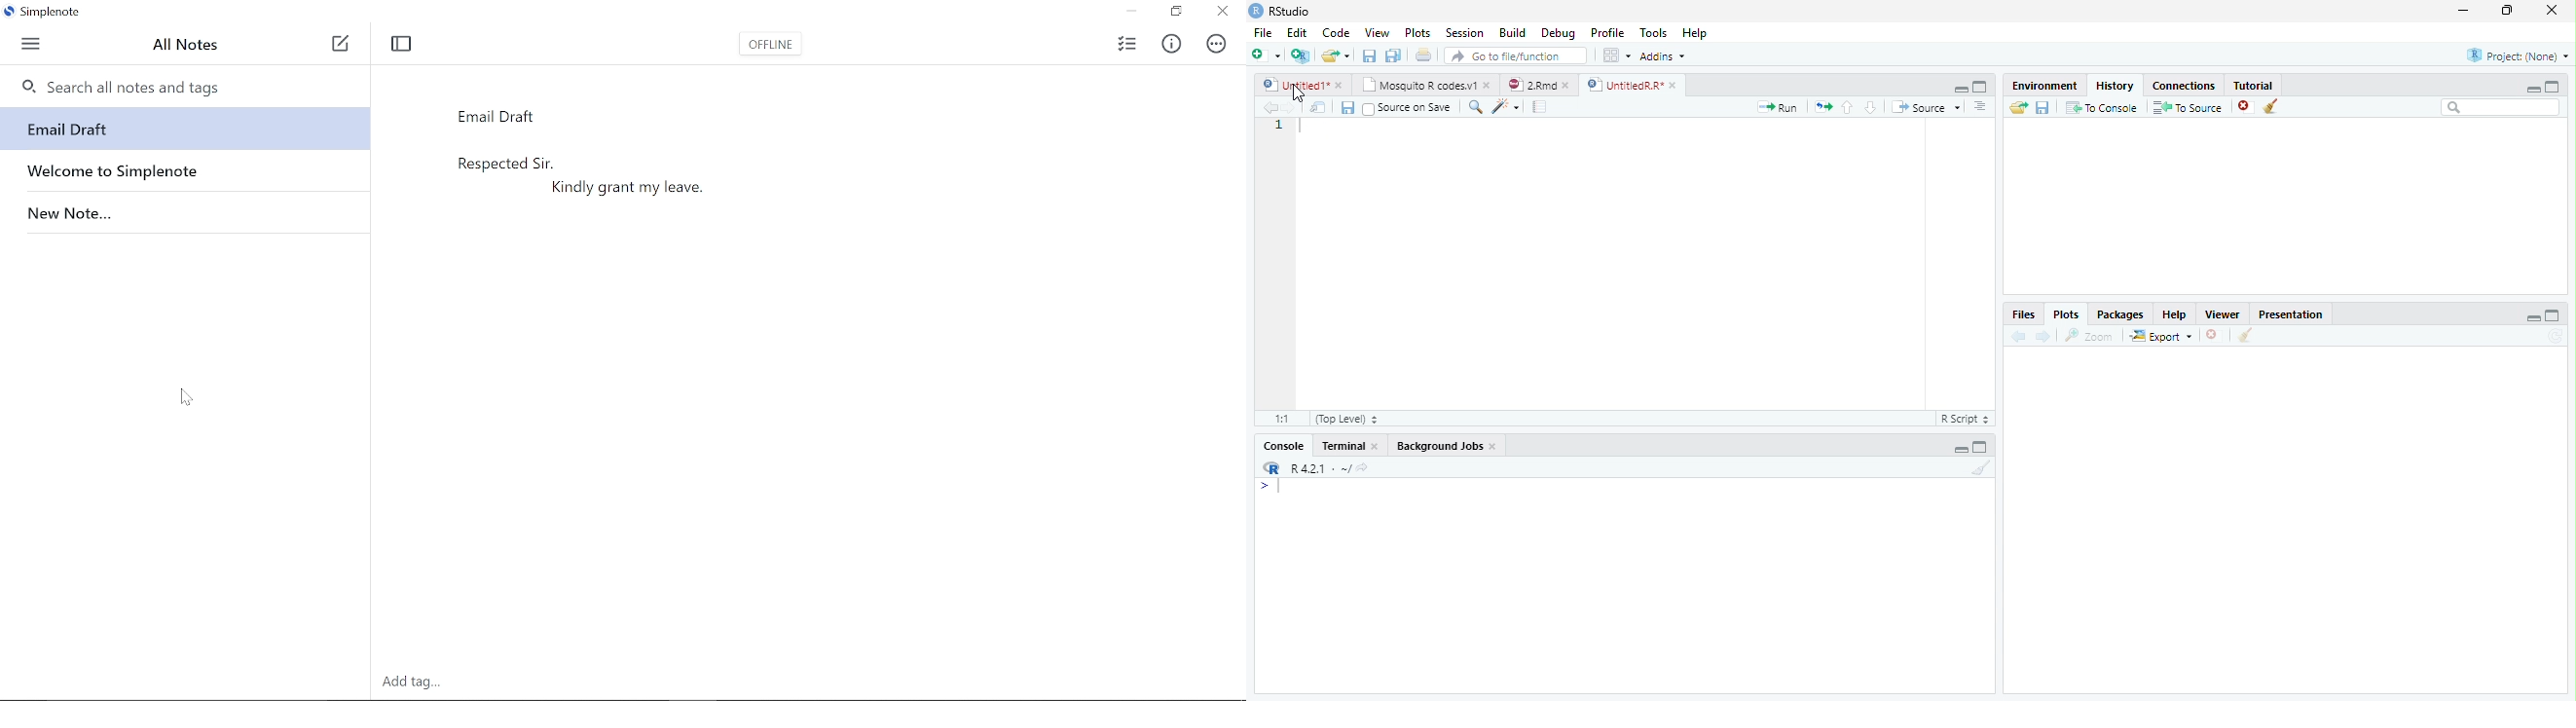  Describe the element at coordinates (2248, 335) in the screenshot. I see `Clear conosole` at that location.